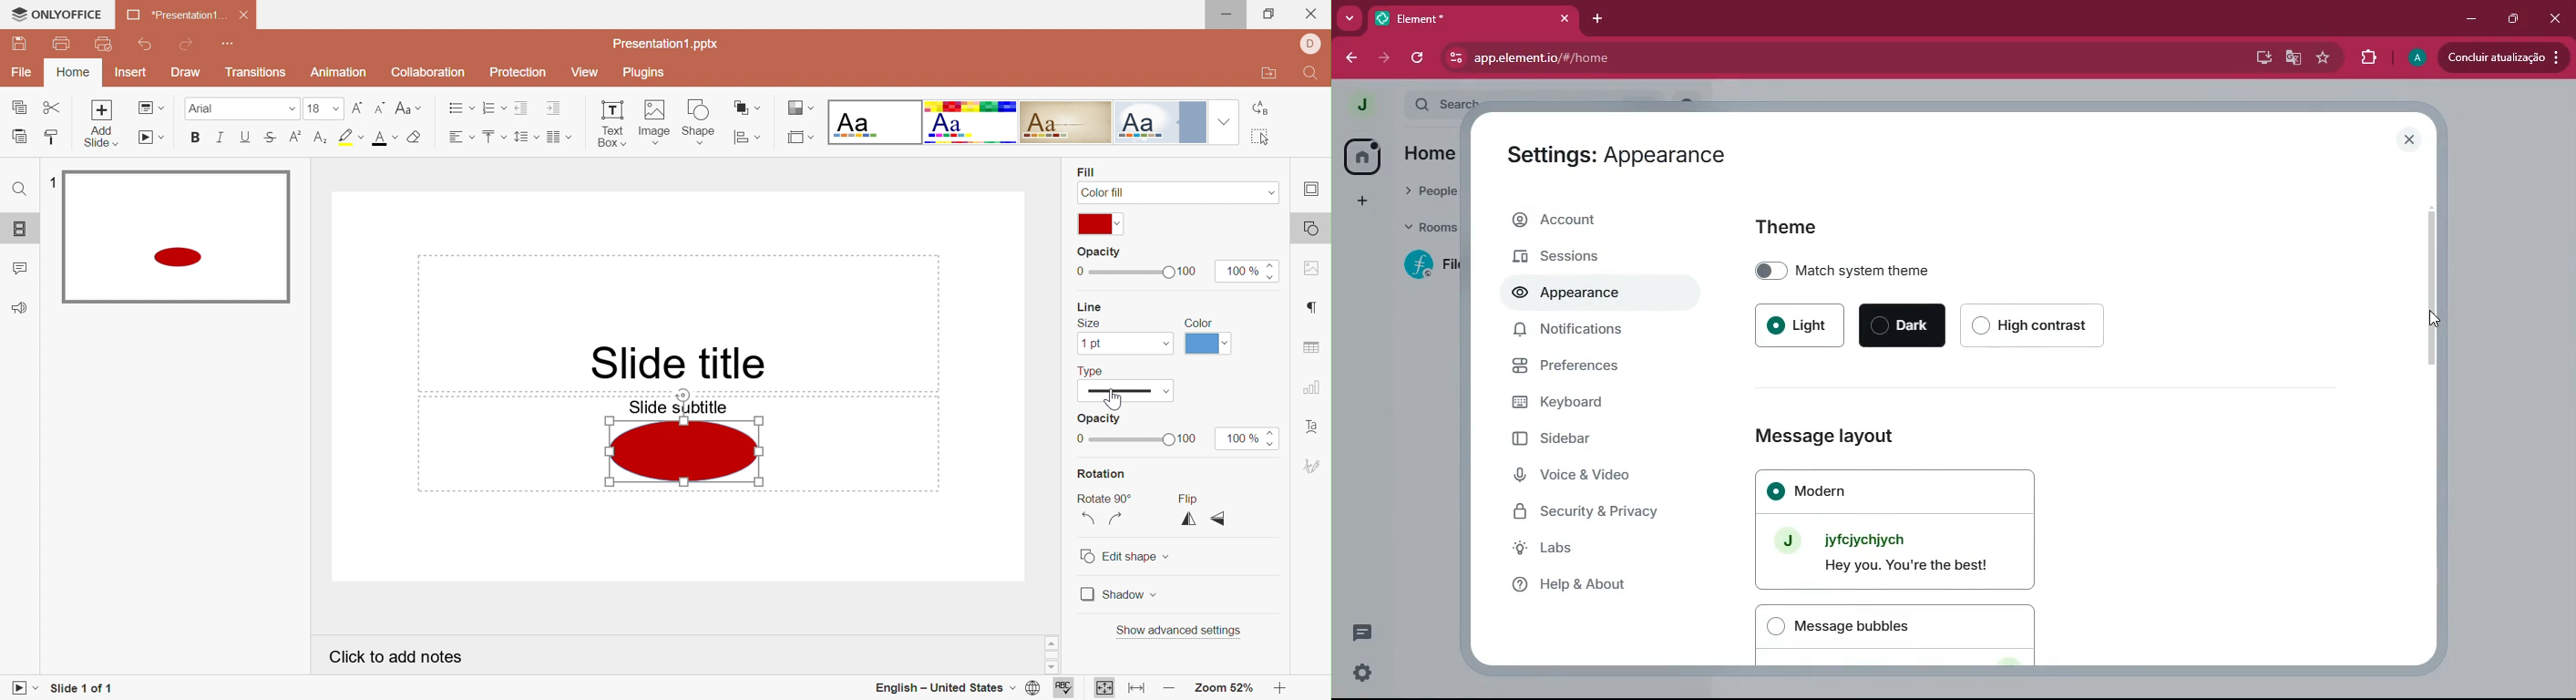 Image resolution: width=2576 pixels, height=700 pixels. I want to click on Dark, so click(1904, 325).